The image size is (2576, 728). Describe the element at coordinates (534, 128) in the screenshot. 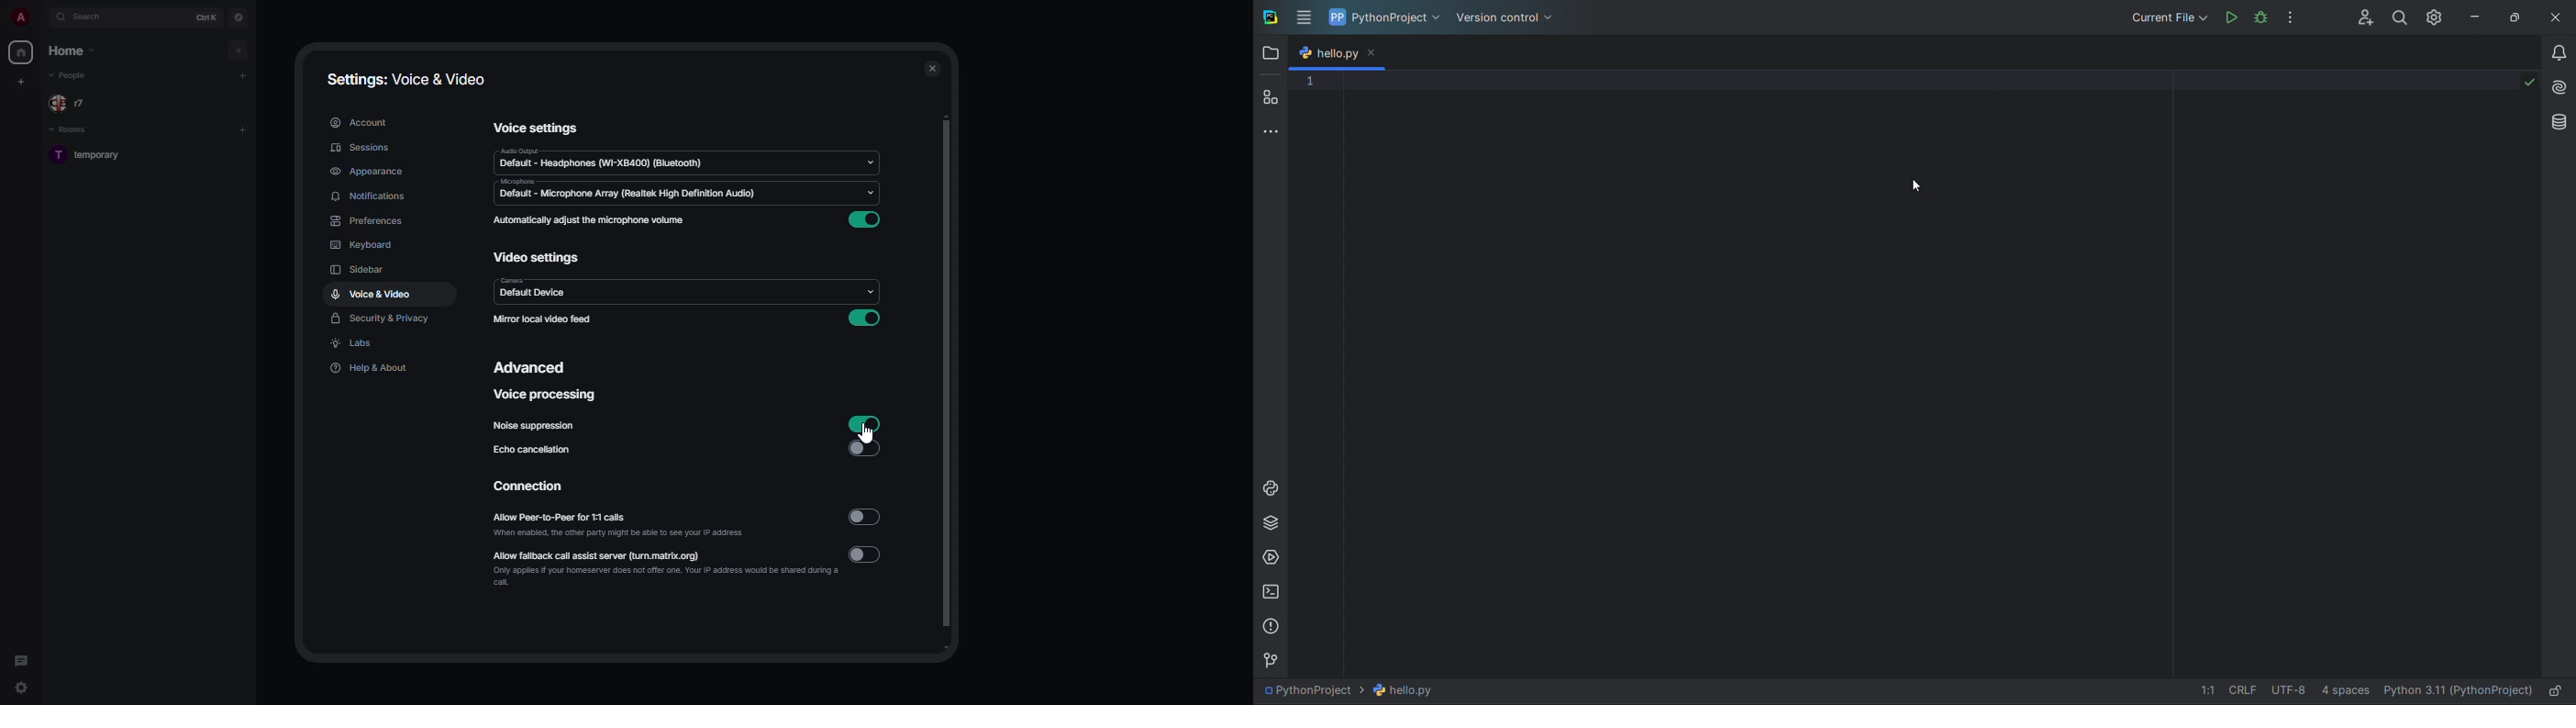

I see `voice settings` at that location.